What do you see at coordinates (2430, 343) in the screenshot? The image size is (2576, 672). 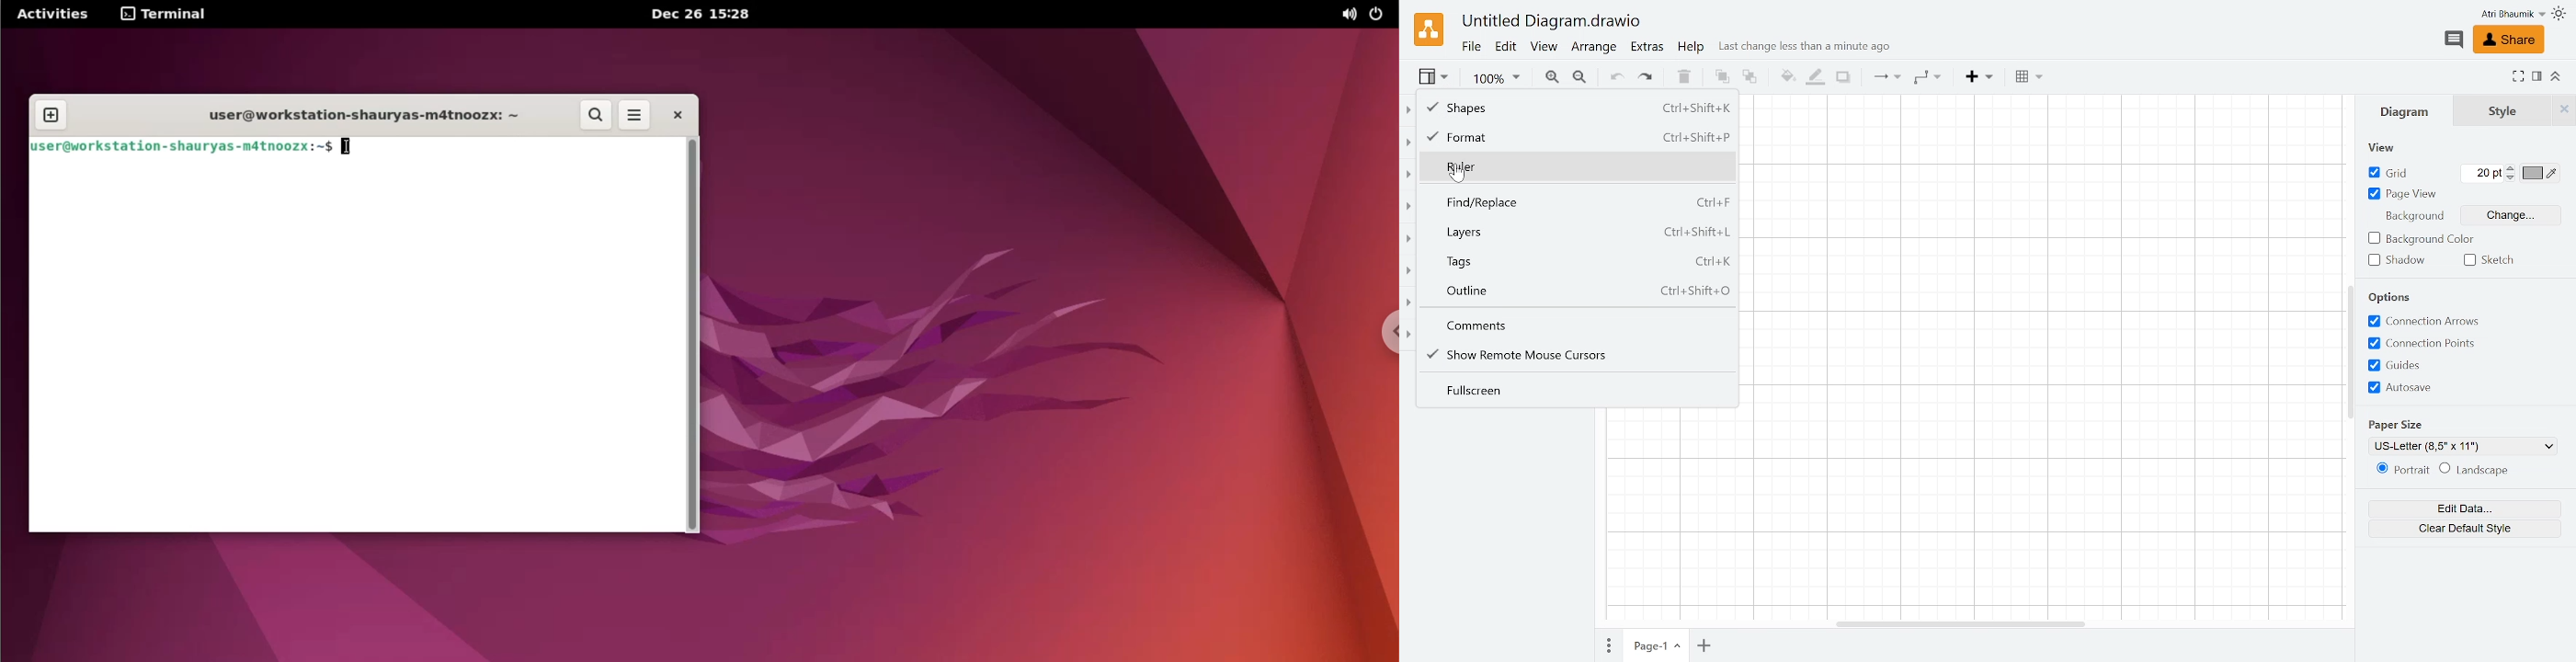 I see `Connection points` at bounding box center [2430, 343].